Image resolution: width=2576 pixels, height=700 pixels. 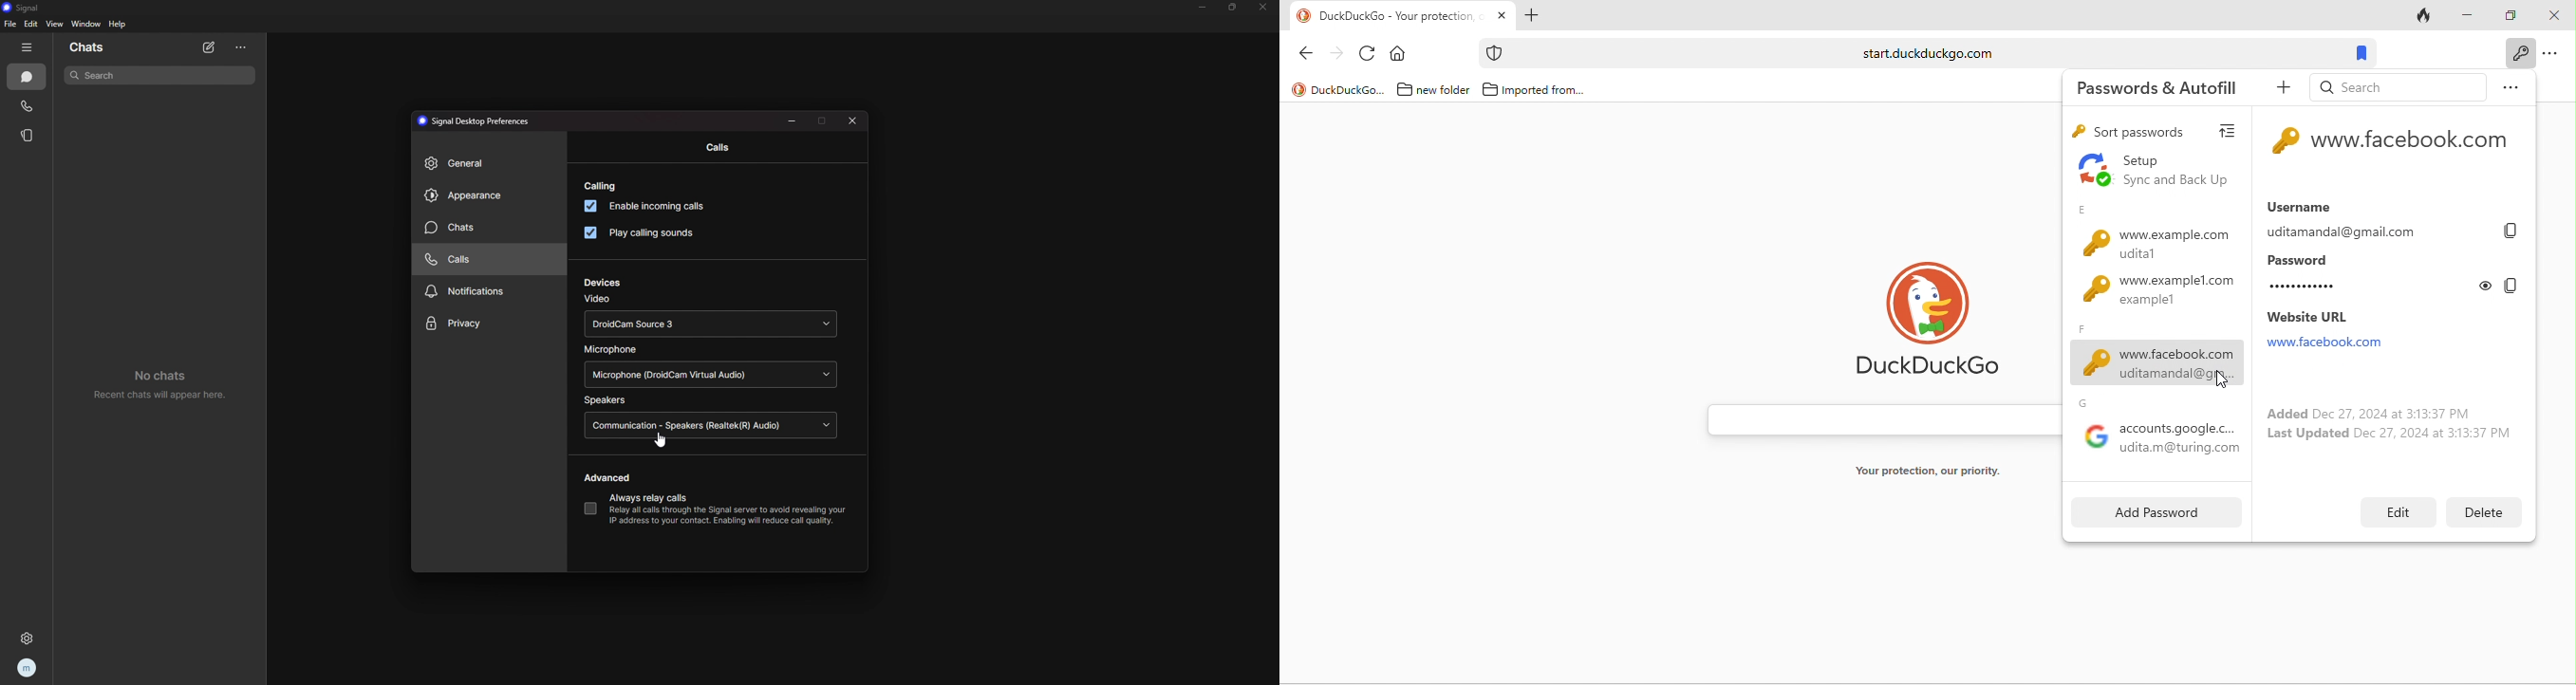 I want to click on enable incoming calls, so click(x=652, y=207).